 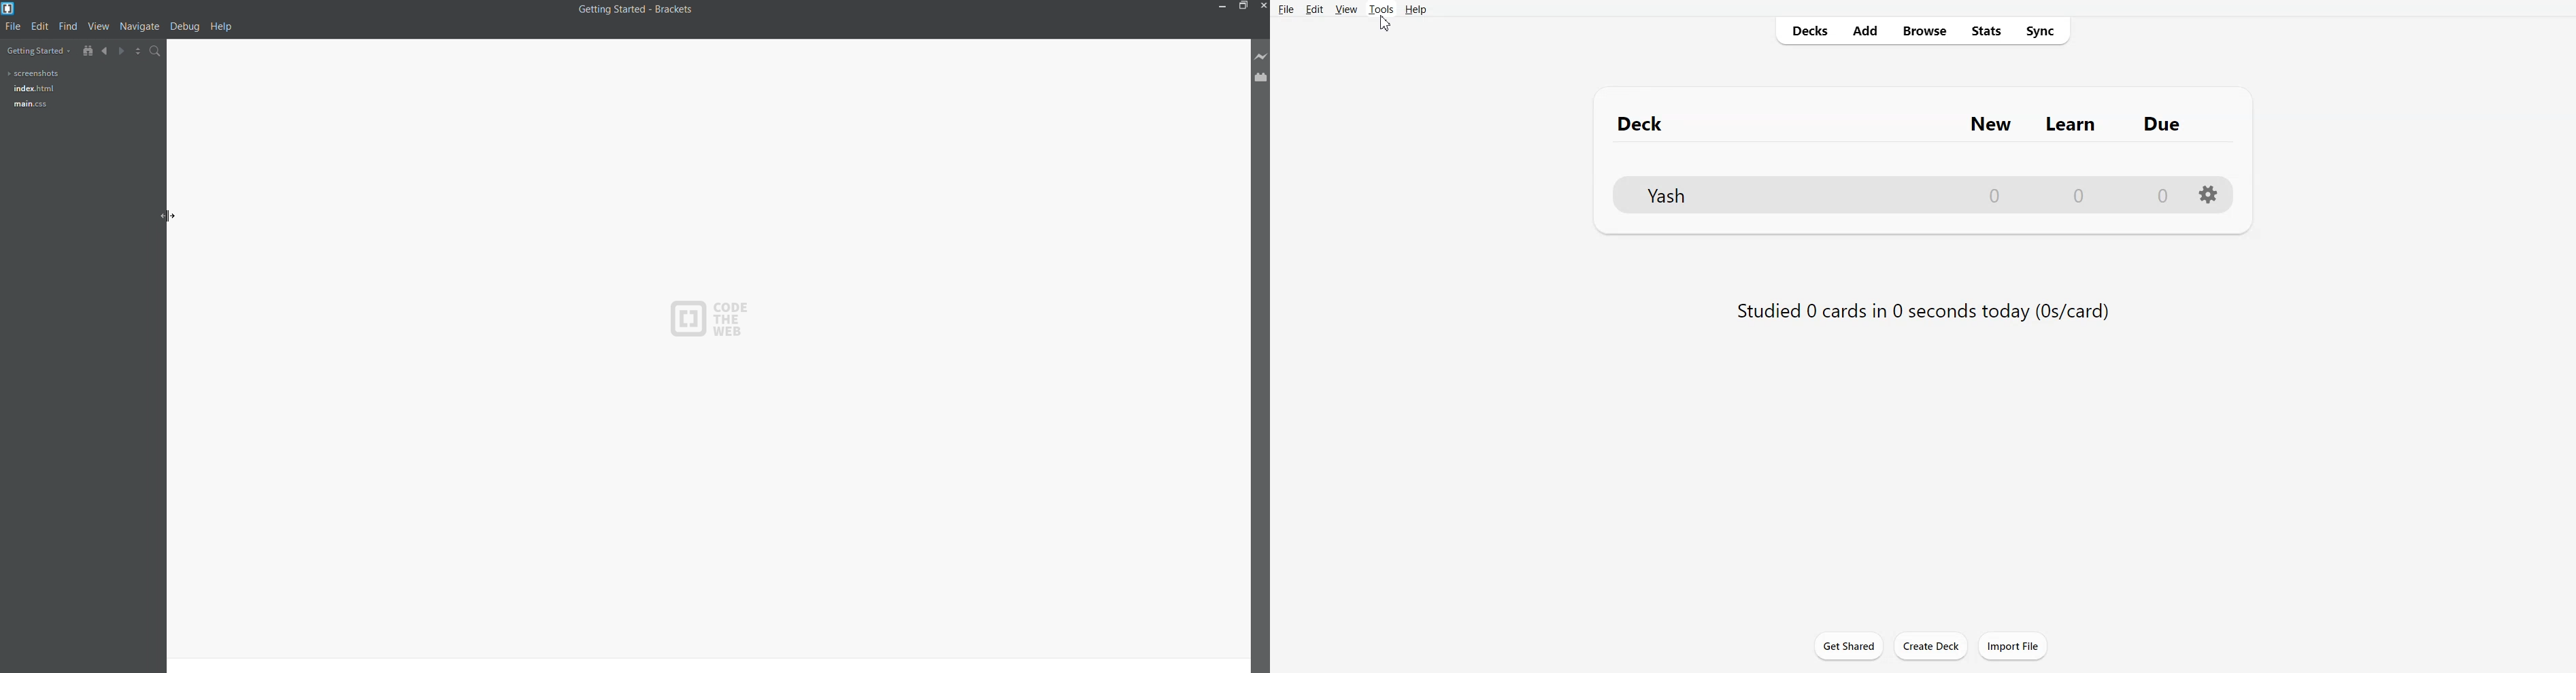 What do you see at coordinates (1991, 124) in the screenshot?
I see `New` at bounding box center [1991, 124].